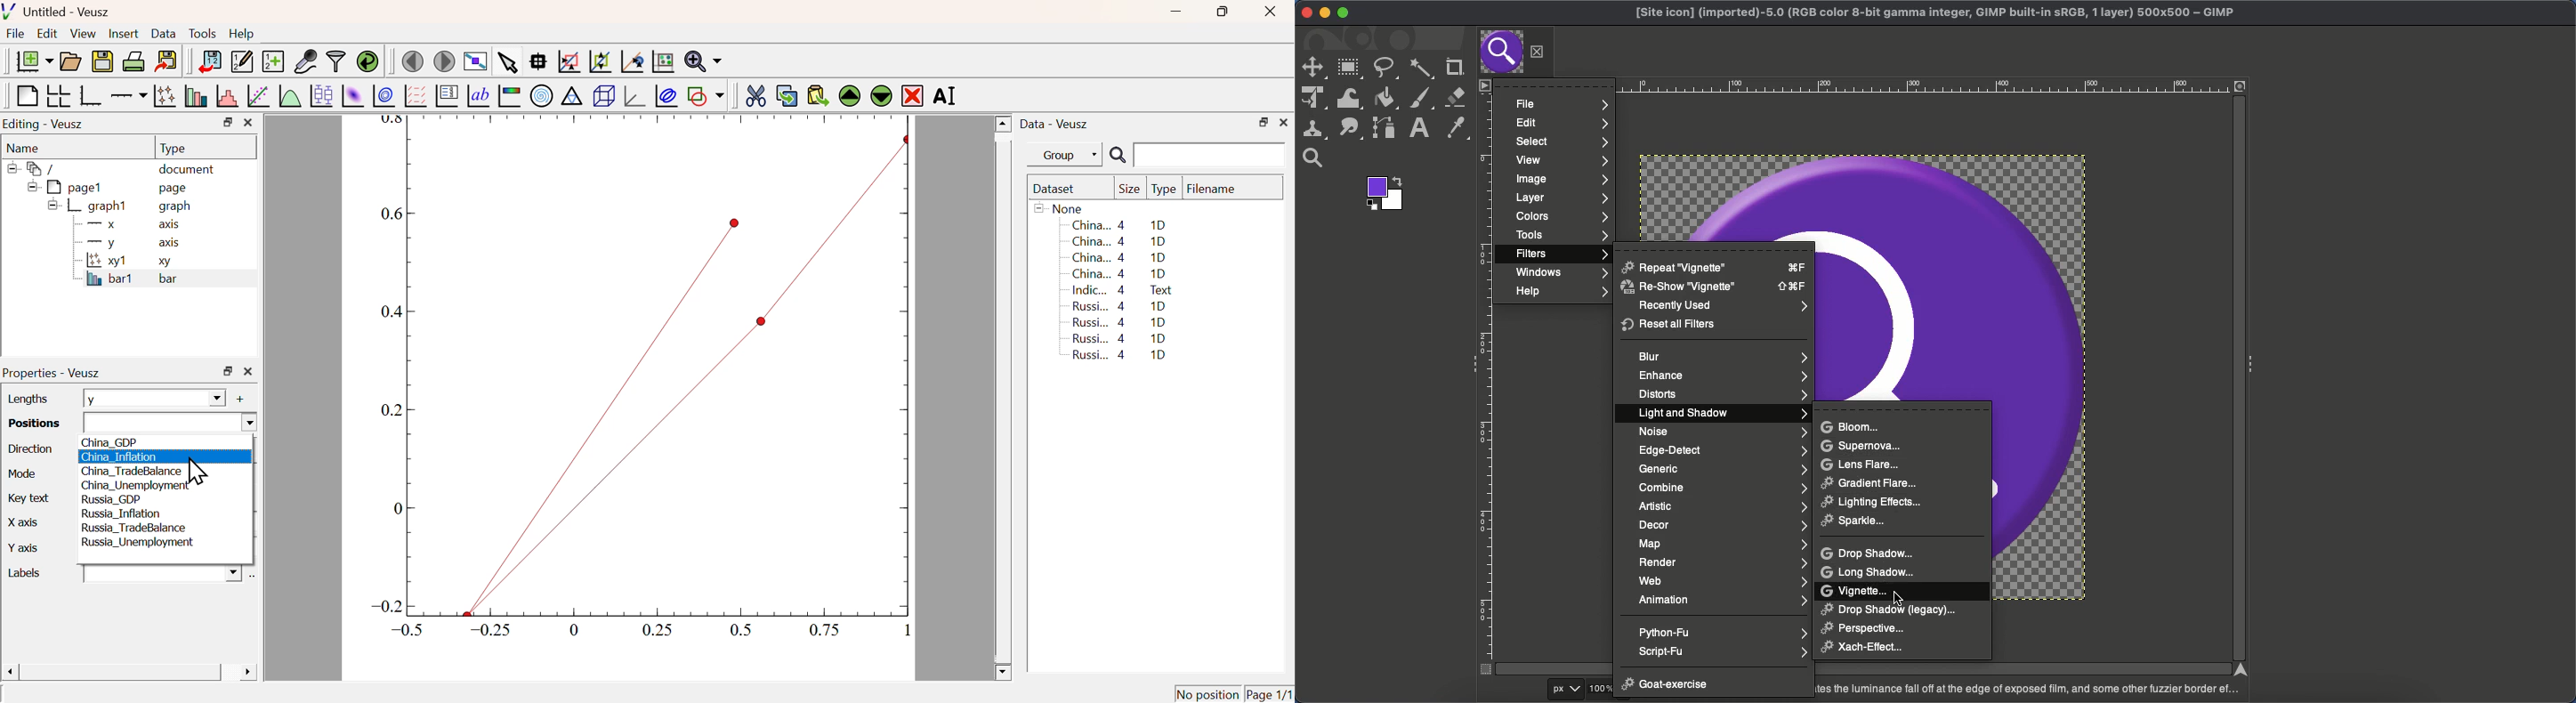  I want to click on Decor, so click(1723, 525).